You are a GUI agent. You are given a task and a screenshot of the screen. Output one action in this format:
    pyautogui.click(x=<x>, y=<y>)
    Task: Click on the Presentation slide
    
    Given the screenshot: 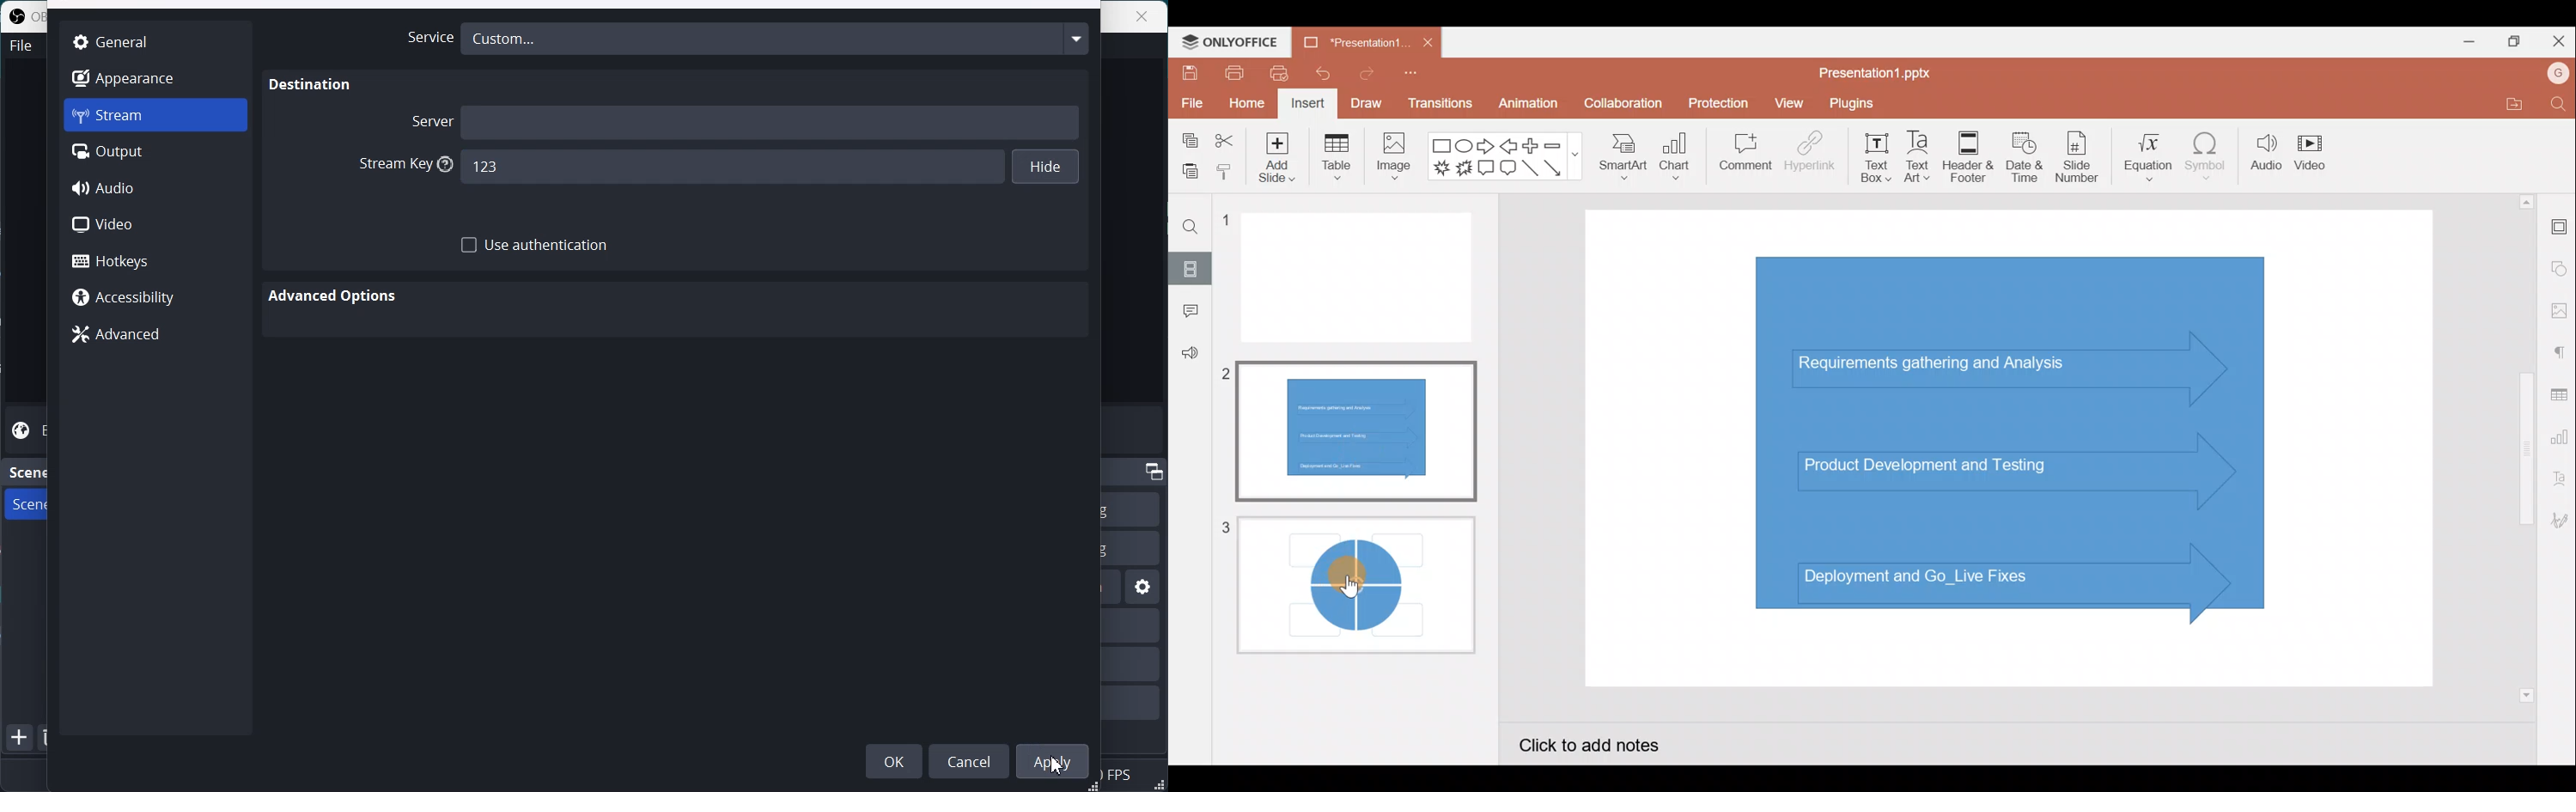 What is the action you would take?
    pyautogui.click(x=2014, y=447)
    